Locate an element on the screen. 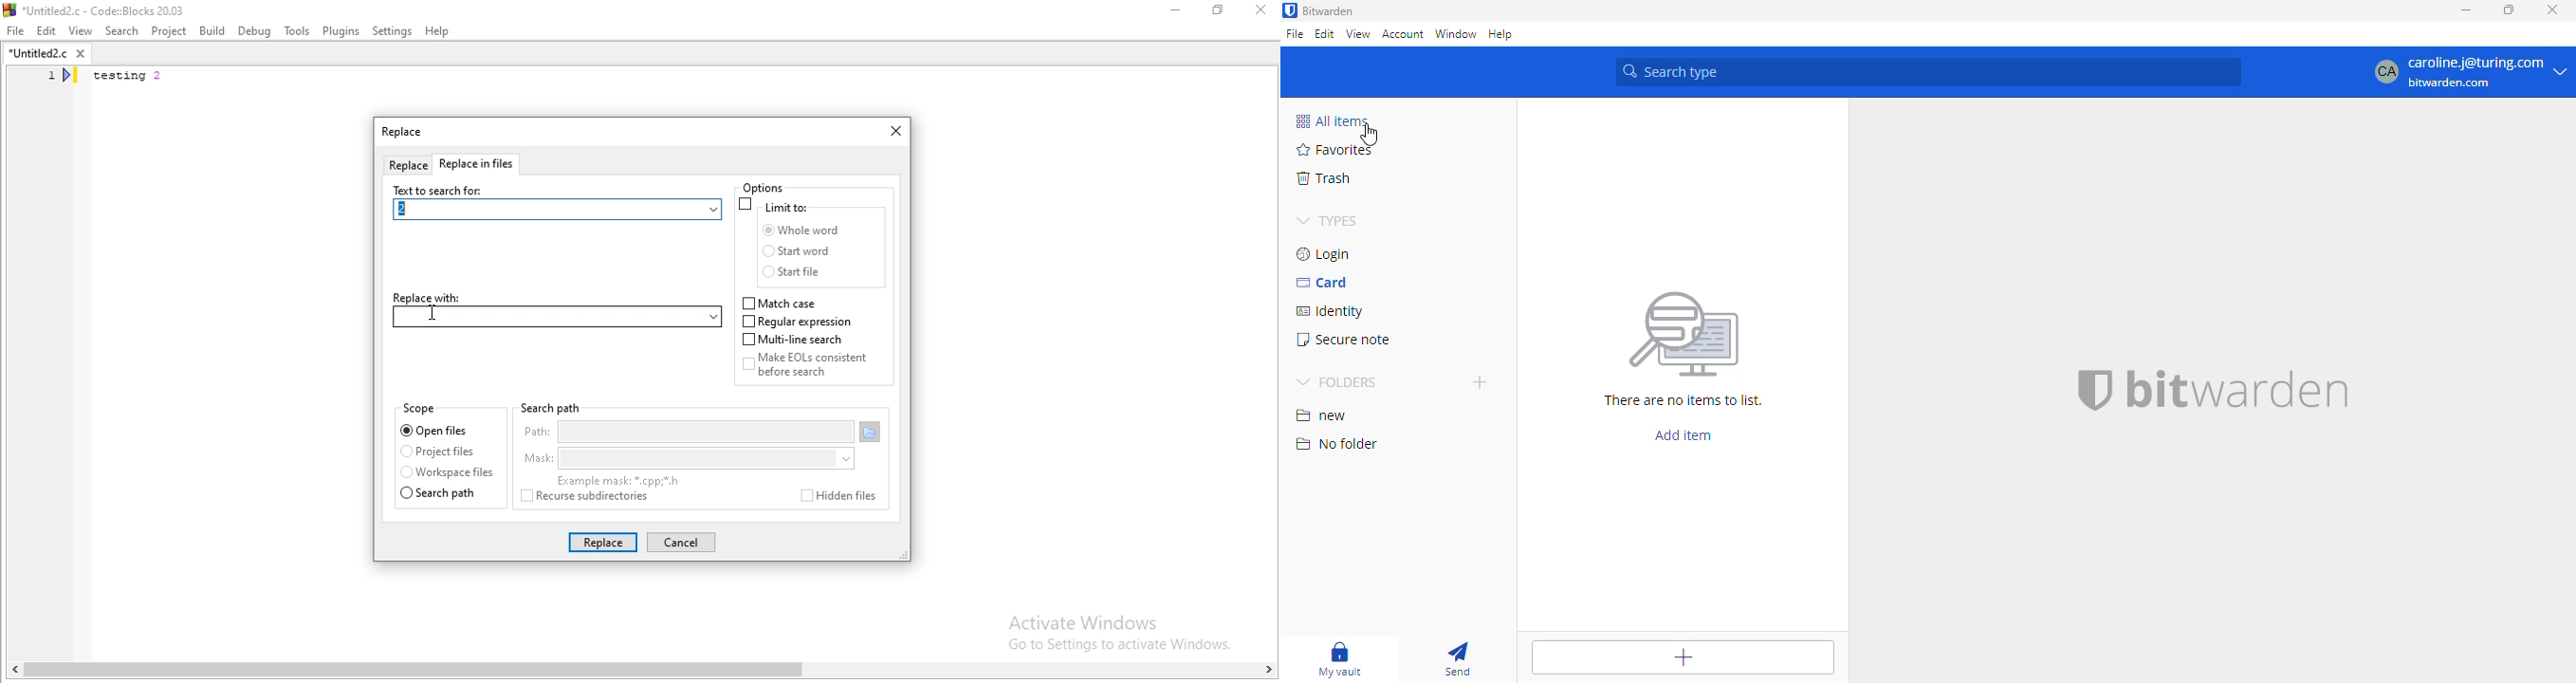  Search  is located at coordinates (119, 30).